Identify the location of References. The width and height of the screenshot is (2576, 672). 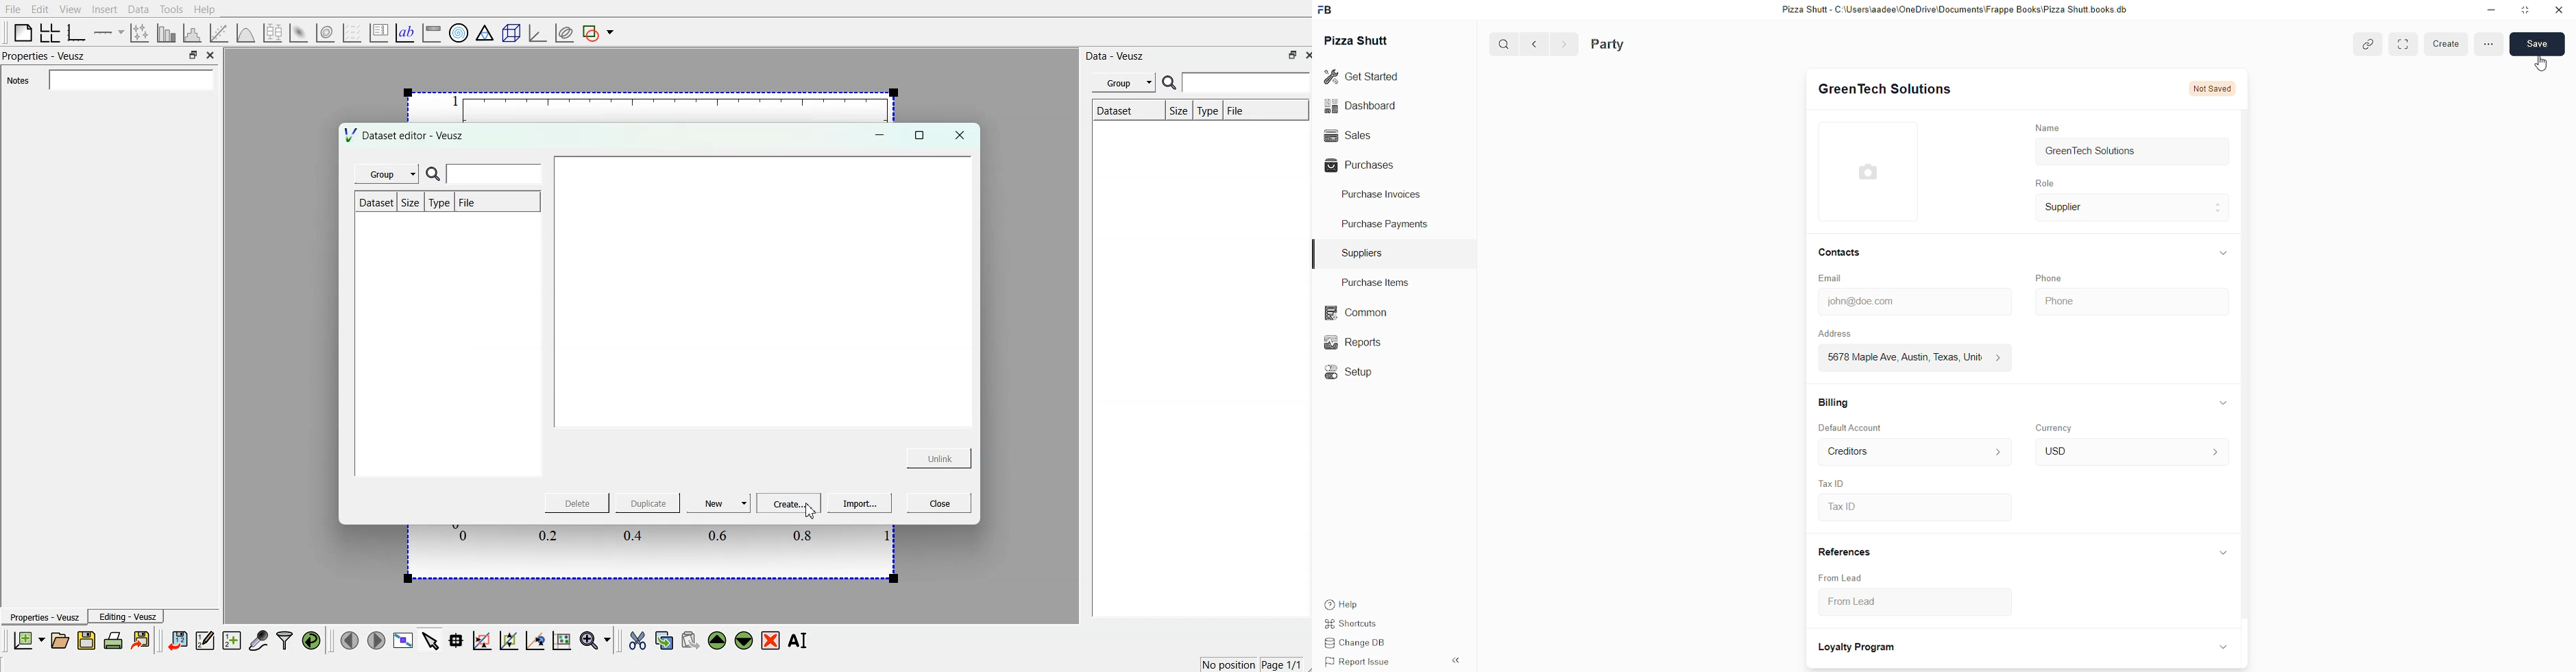
(1845, 553).